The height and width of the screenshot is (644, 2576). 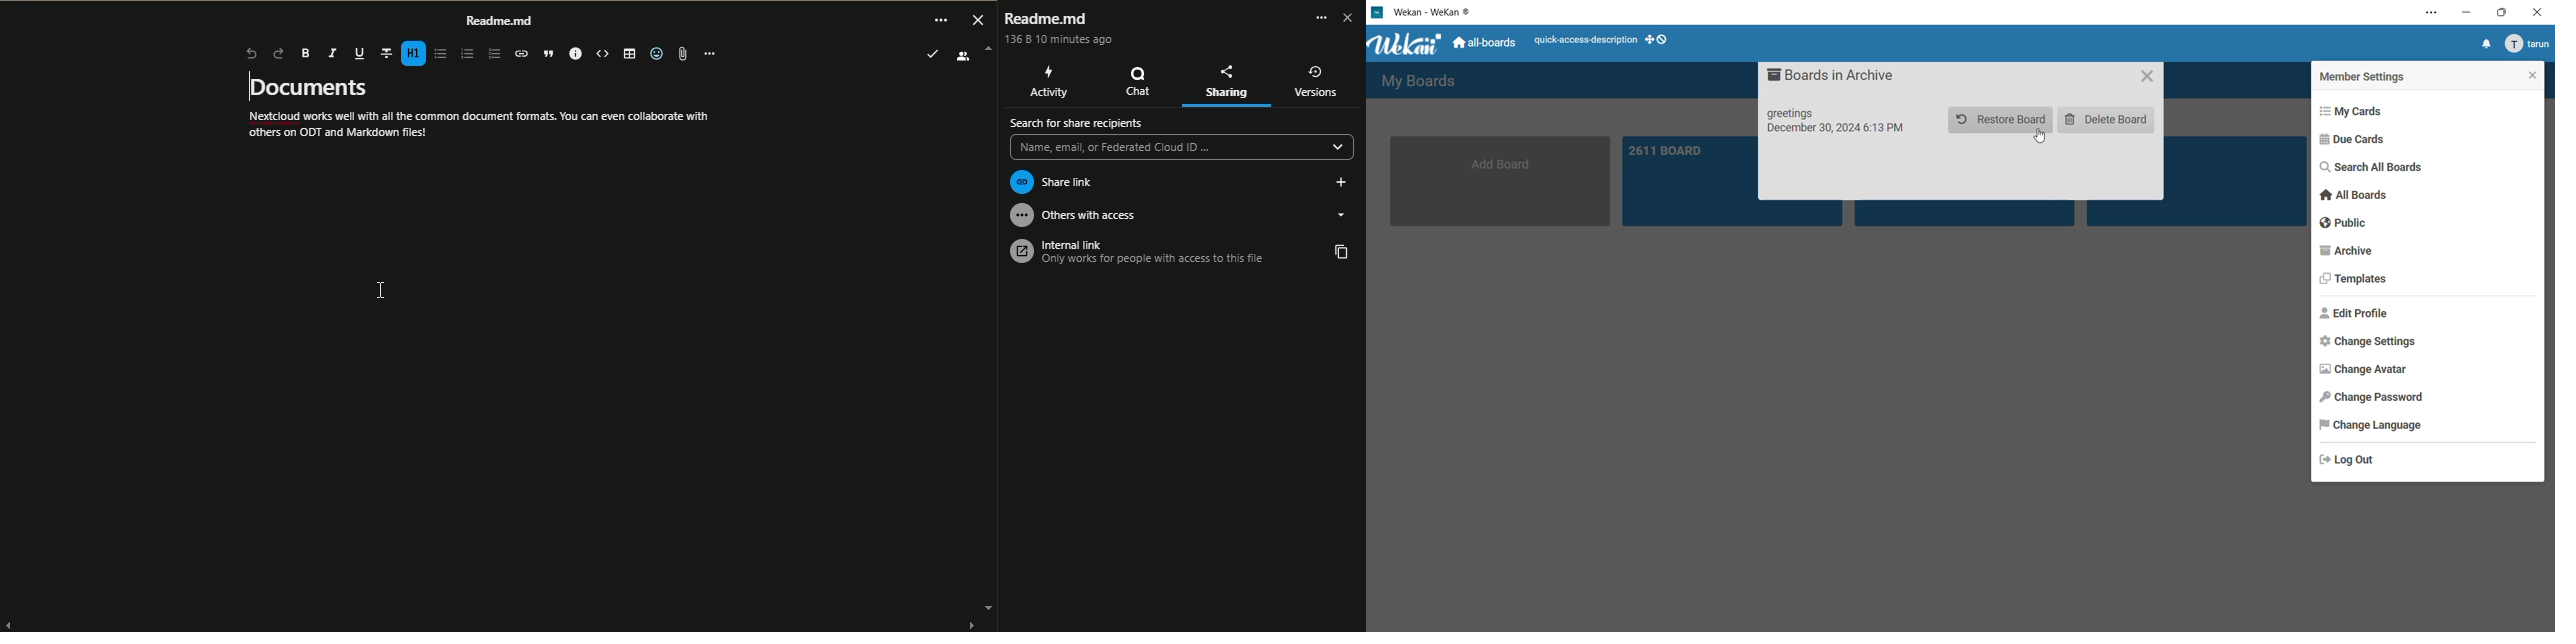 What do you see at coordinates (2344, 224) in the screenshot?
I see `public` at bounding box center [2344, 224].